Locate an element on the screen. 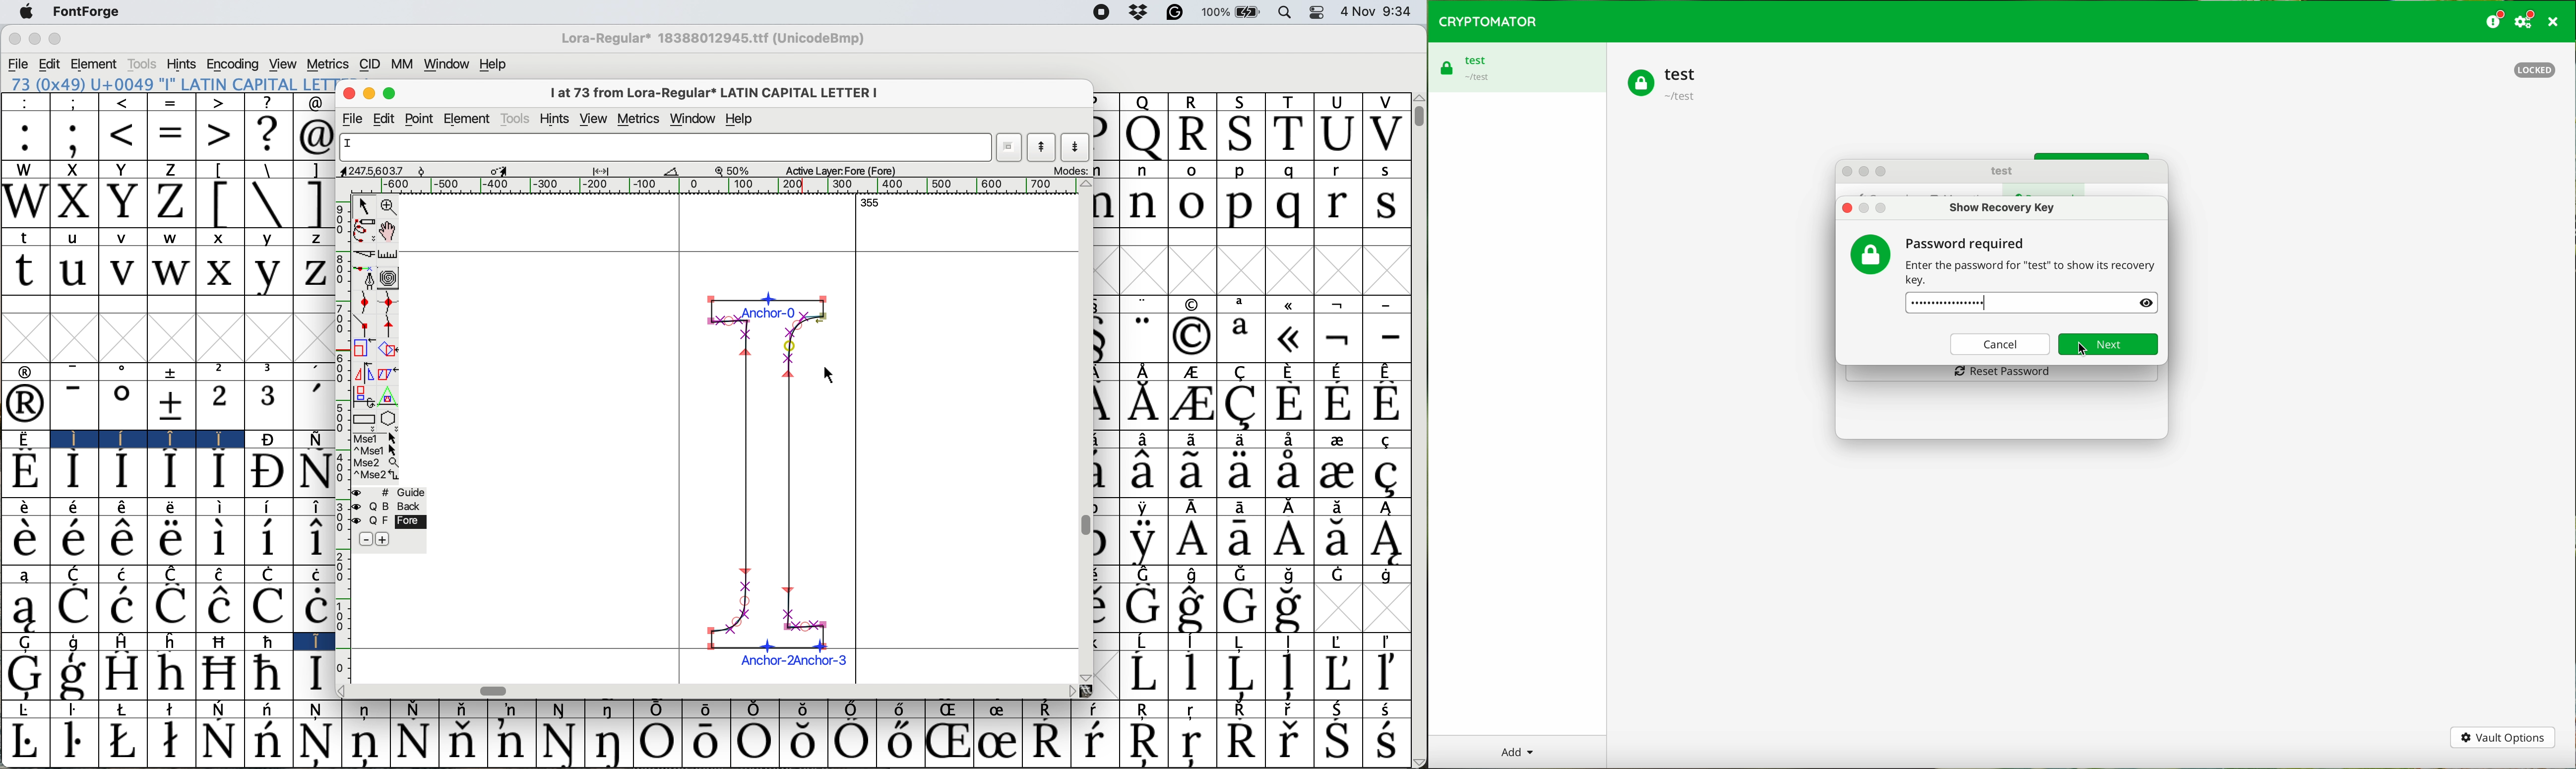  Symbol is located at coordinates (460, 742).